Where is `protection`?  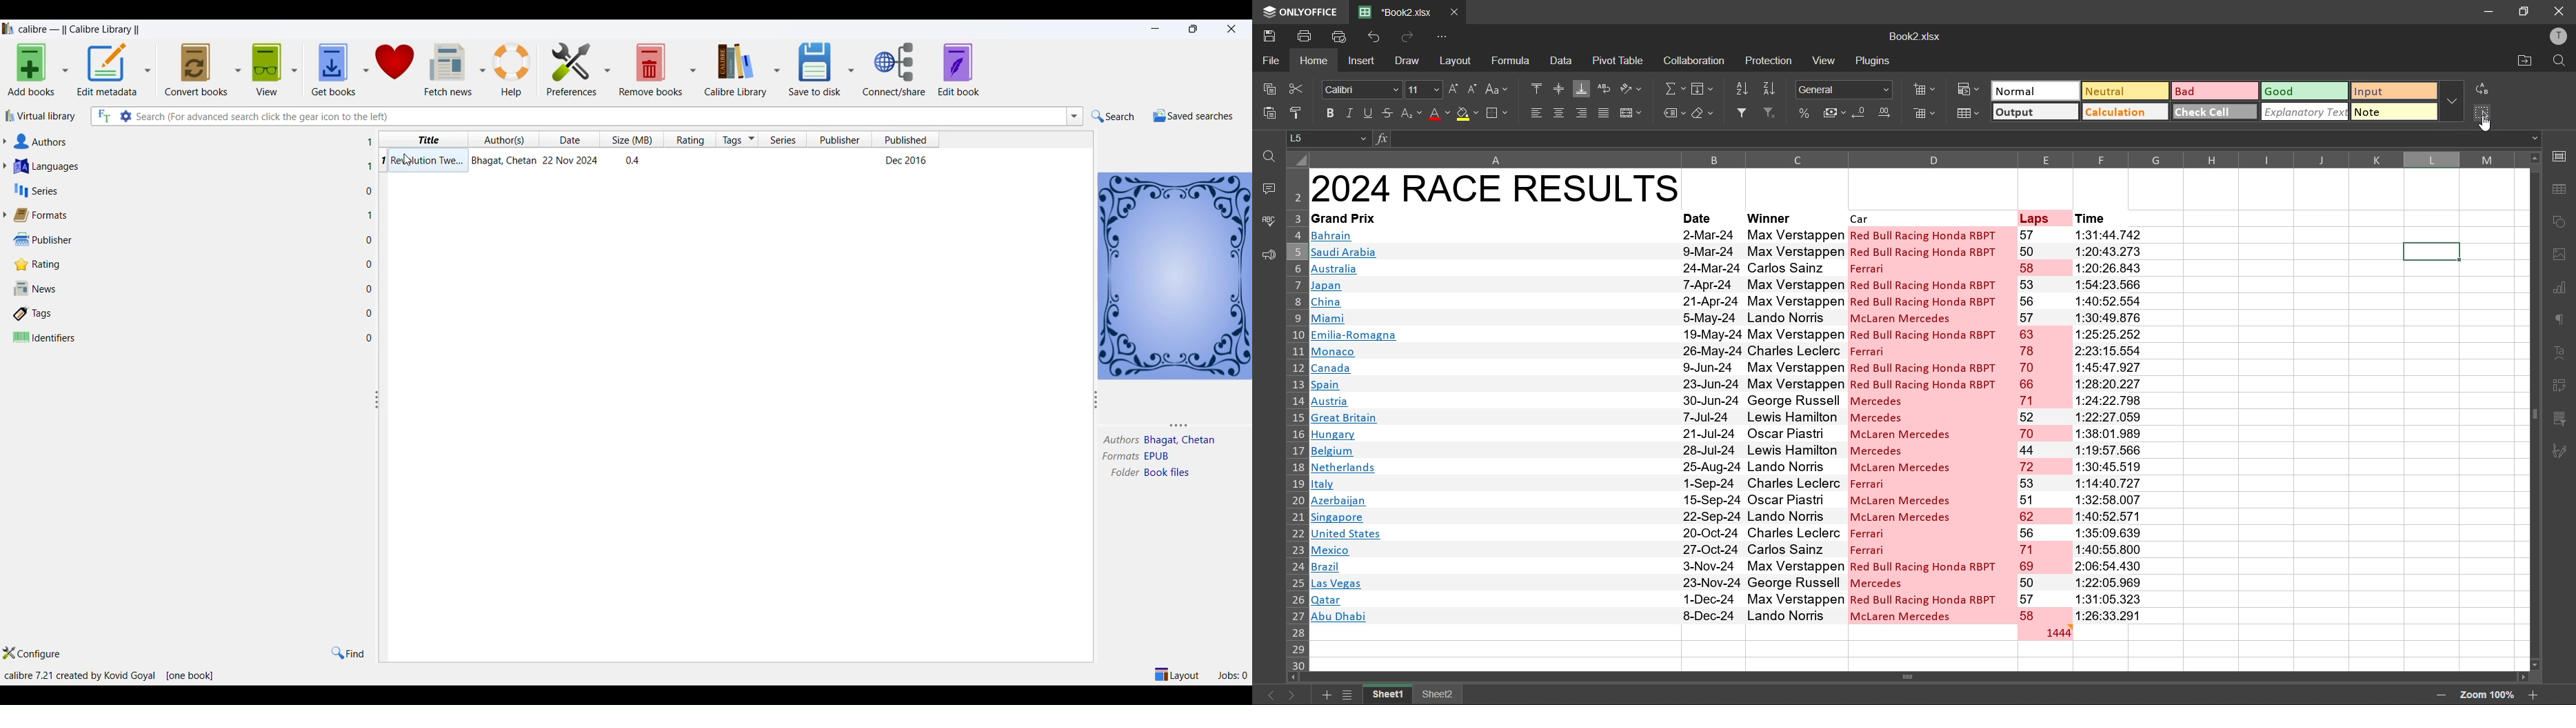
protection is located at coordinates (1770, 61).